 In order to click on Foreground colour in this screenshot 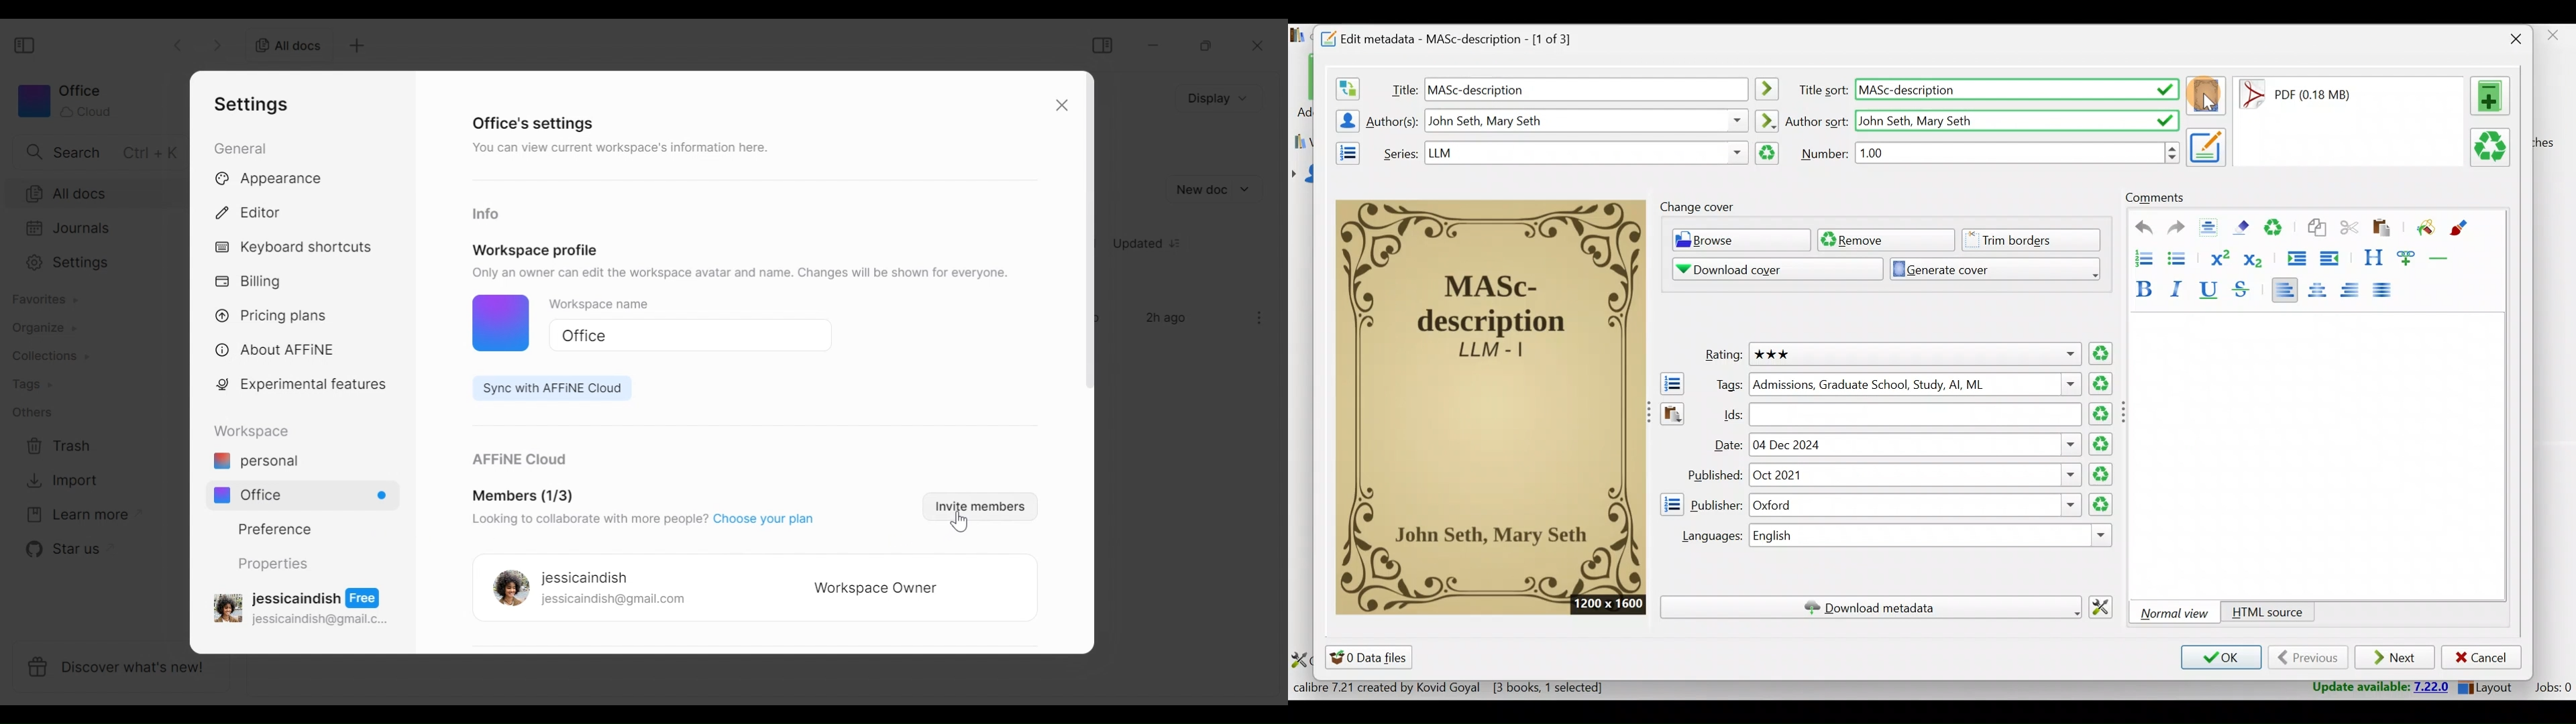, I will do `click(2461, 228)`.